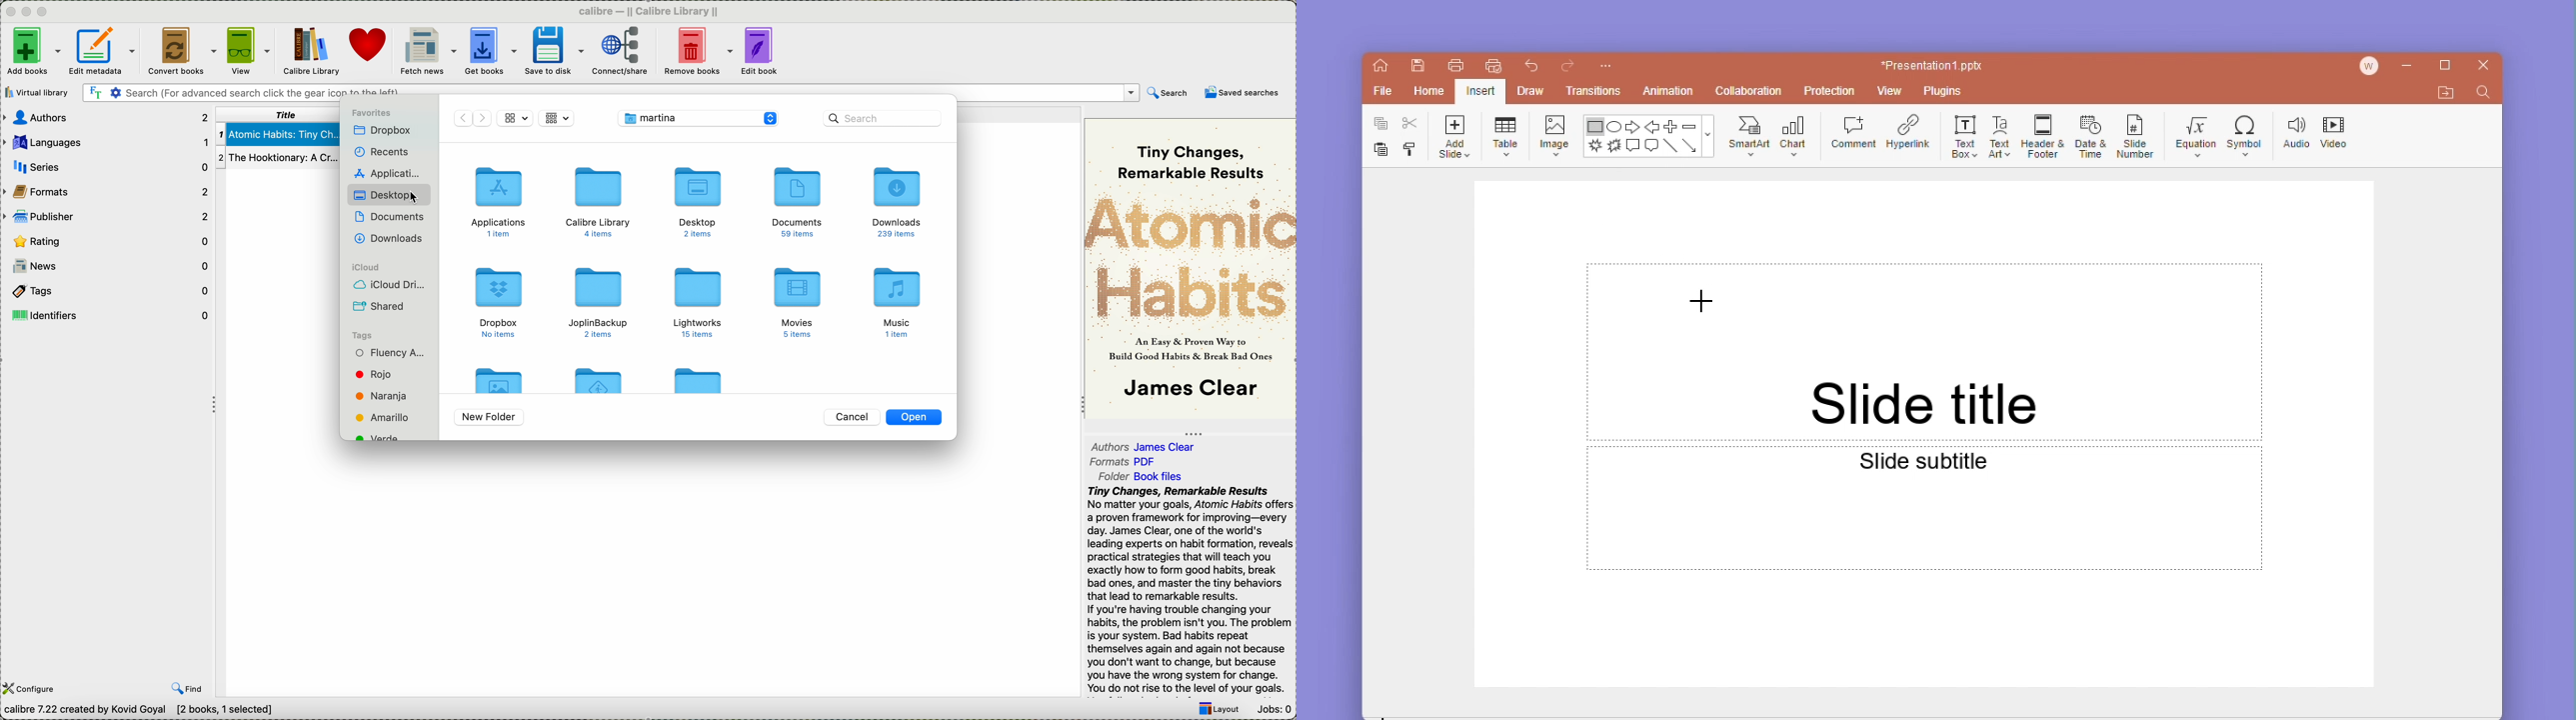  What do you see at coordinates (2245, 130) in the screenshot?
I see `symbol` at bounding box center [2245, 130].